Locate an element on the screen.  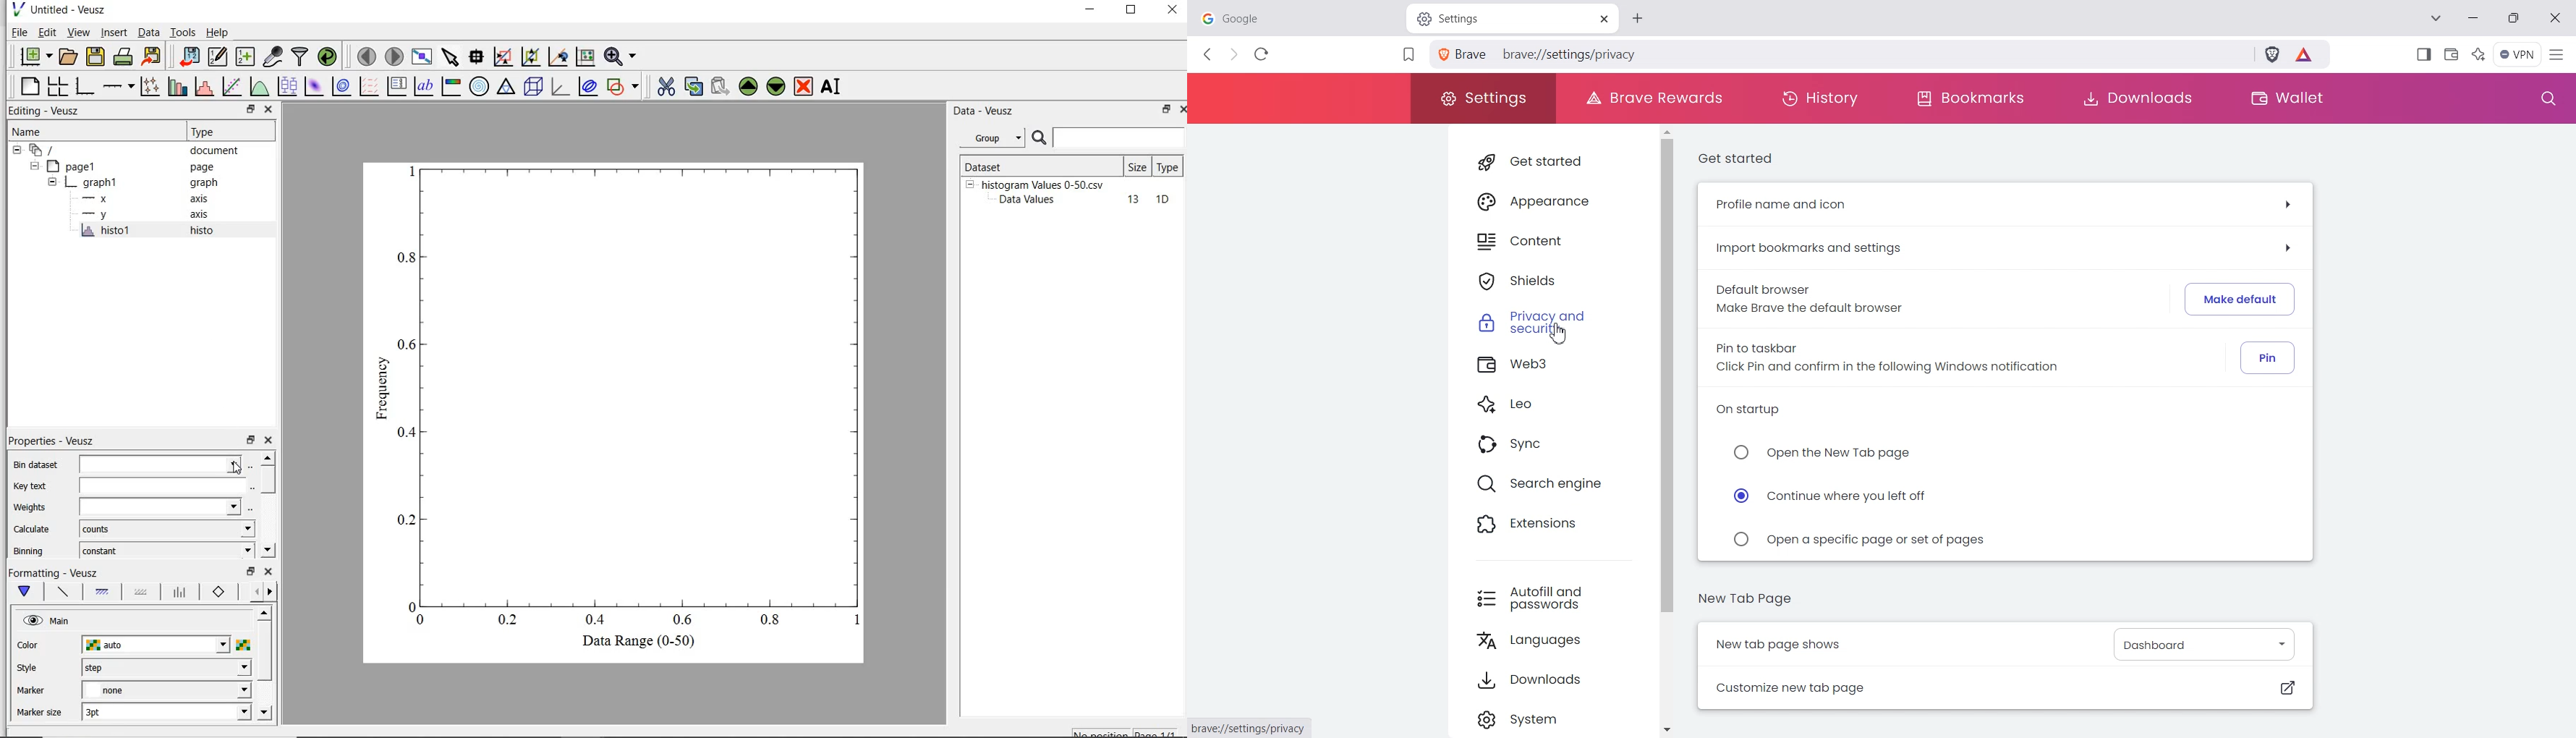
image color bar is located at coordinates (452, 86).